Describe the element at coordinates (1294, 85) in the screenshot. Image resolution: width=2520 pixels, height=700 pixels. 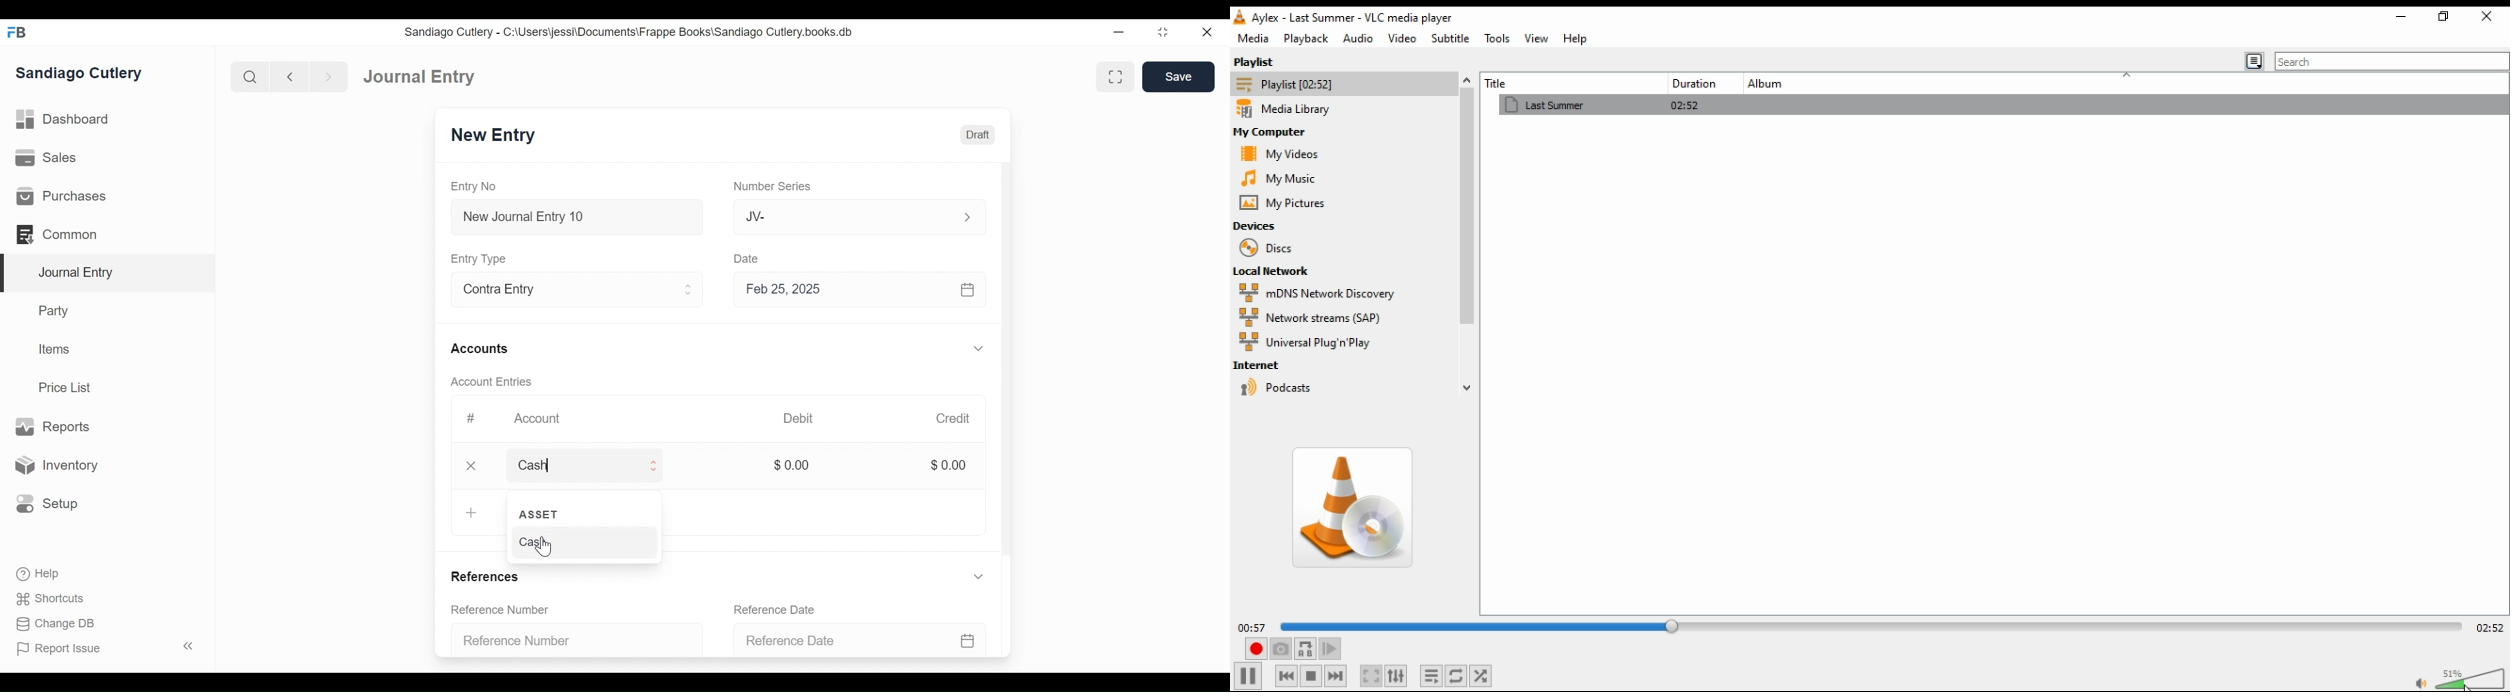
I see `playlist` at that location.